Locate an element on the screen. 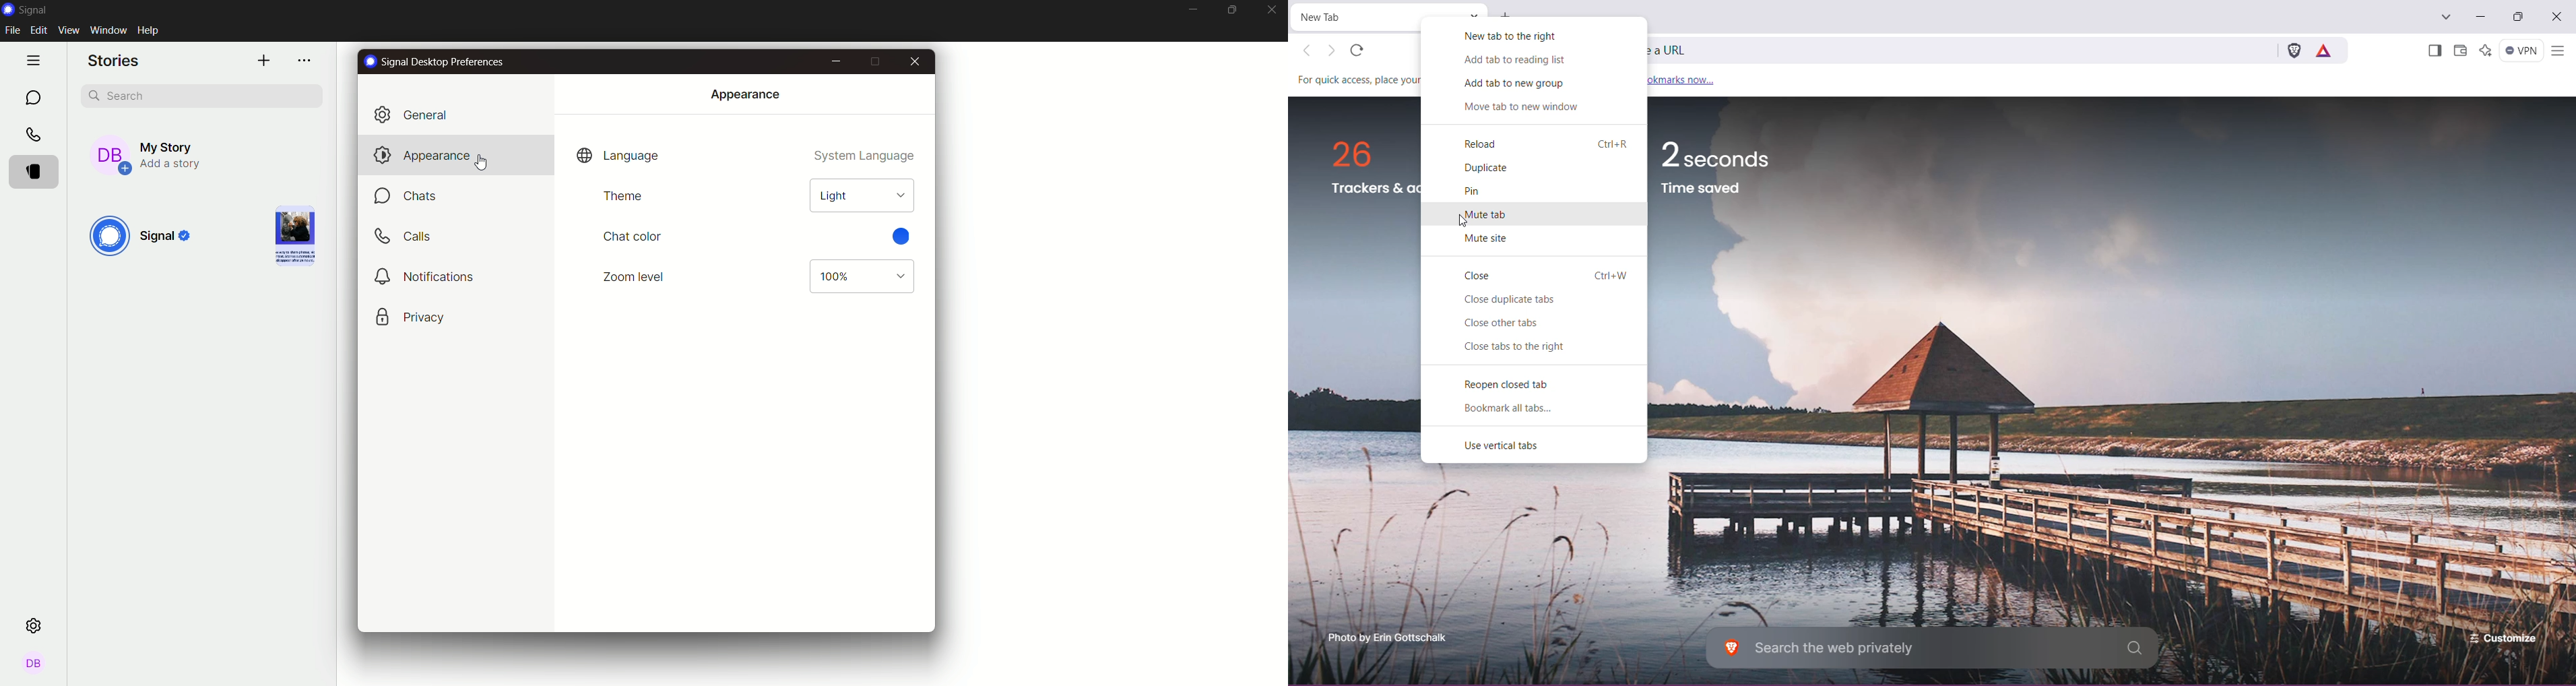 The height and width of the screenshot is (700, 2576). my story is located at coordinates (162, 152).